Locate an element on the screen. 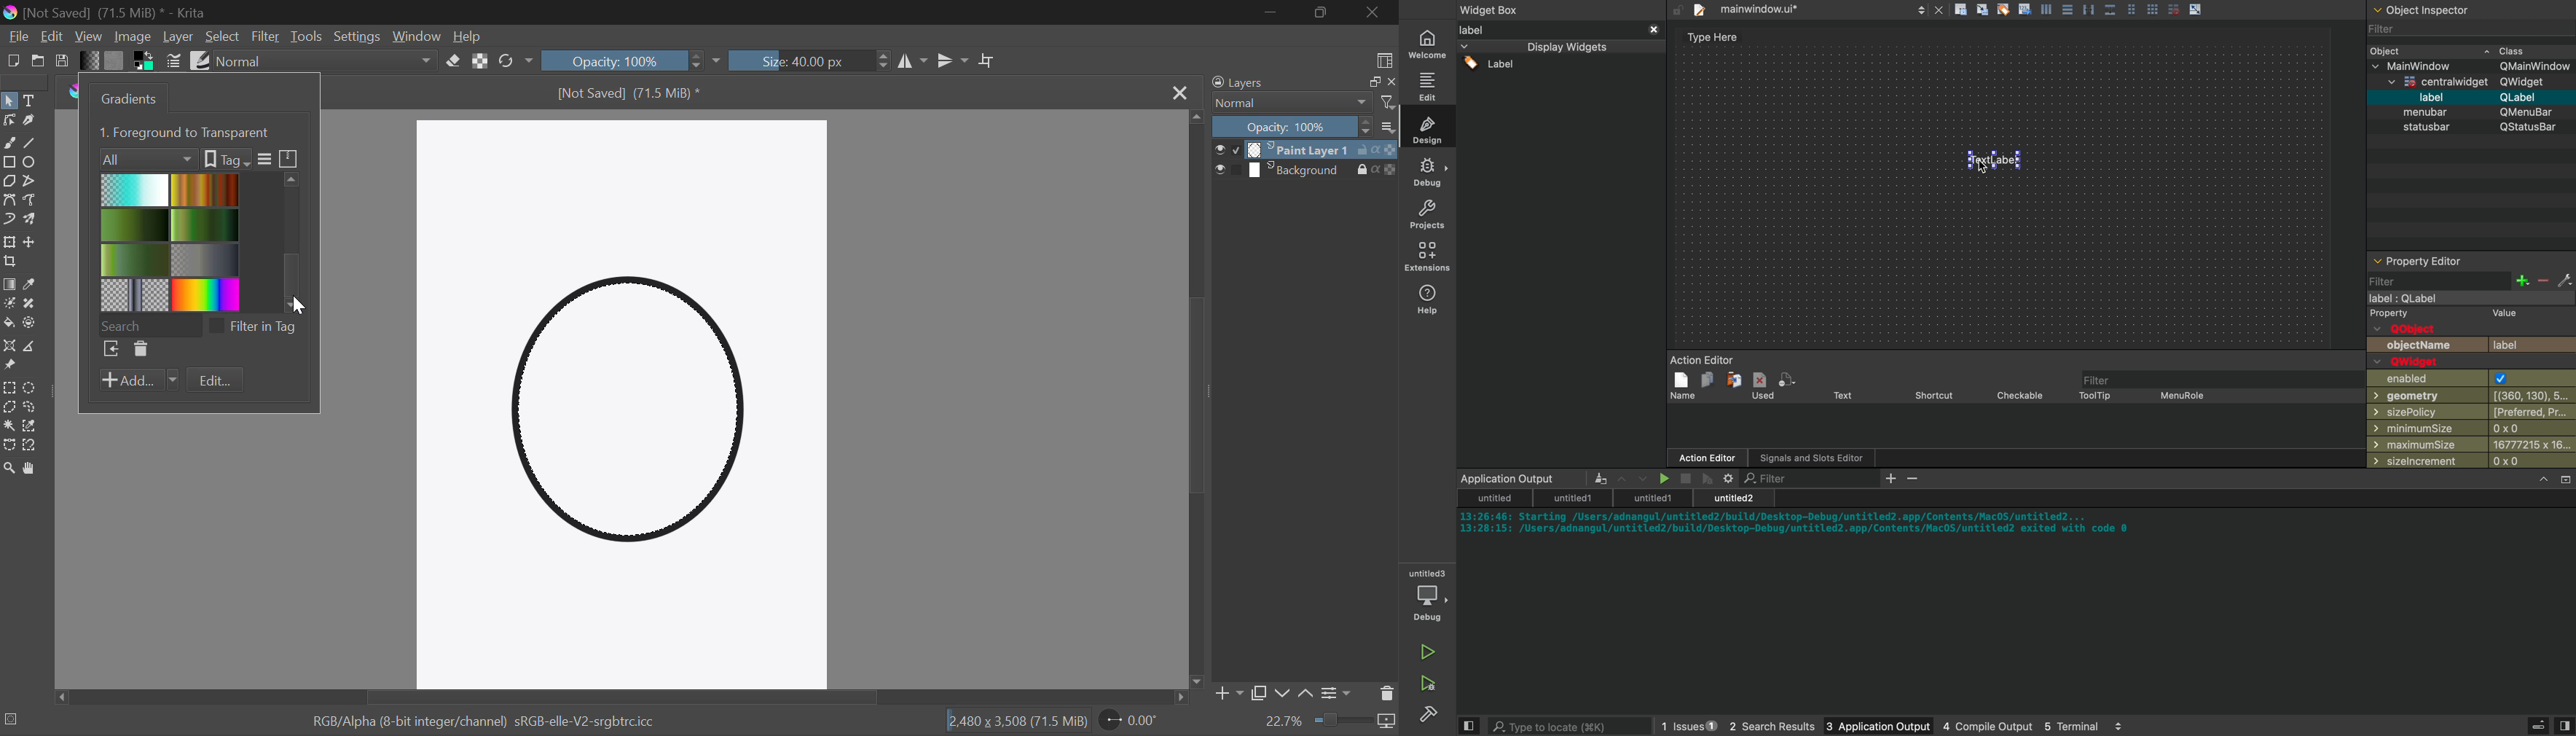 This screenshot has width=2576, height=756. 3 application output is located at coordinates (1865, 727).